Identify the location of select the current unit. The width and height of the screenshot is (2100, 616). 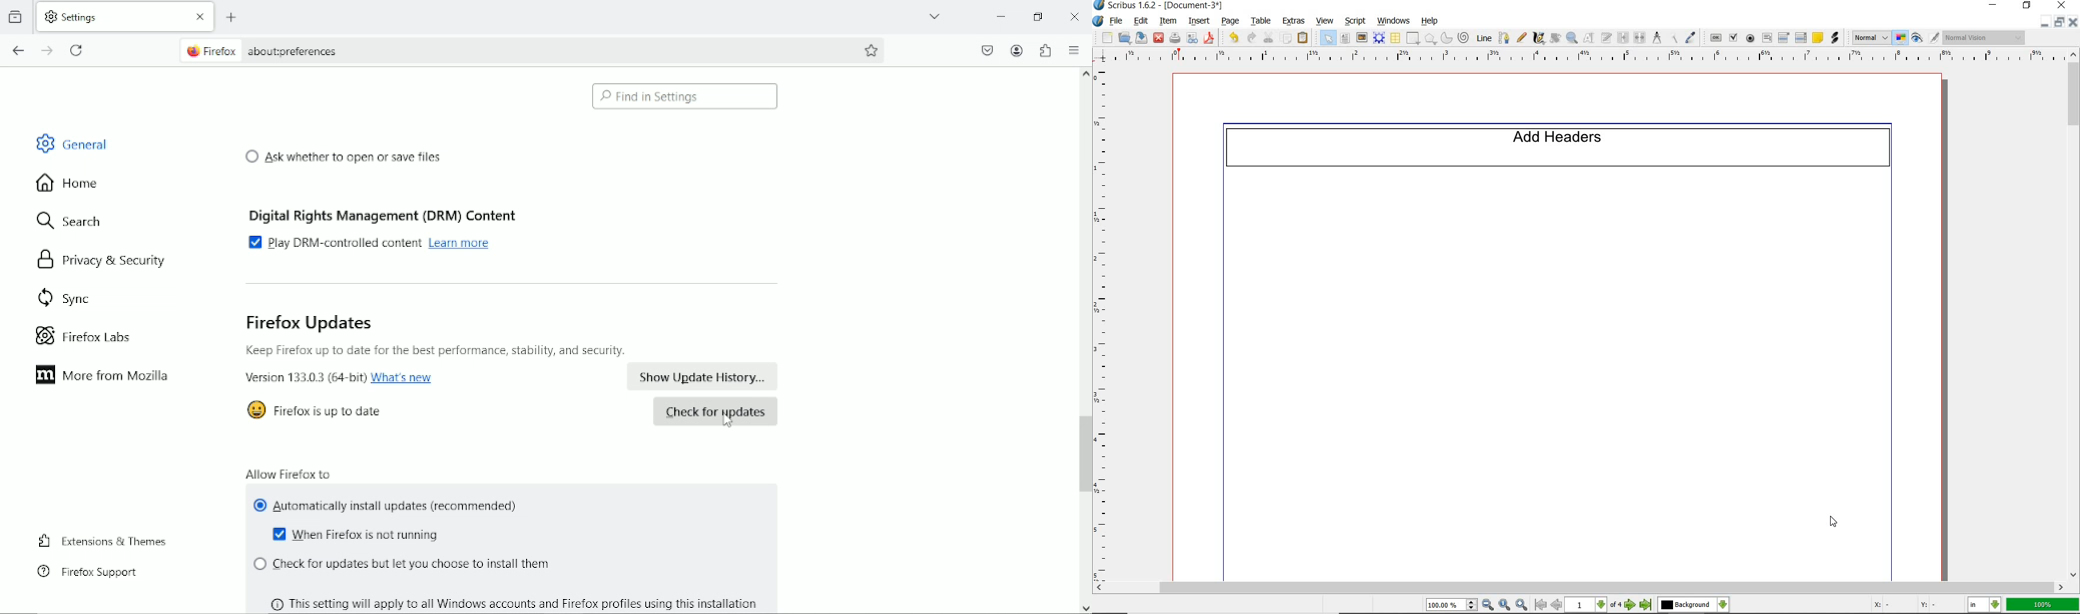
(1986, 605).